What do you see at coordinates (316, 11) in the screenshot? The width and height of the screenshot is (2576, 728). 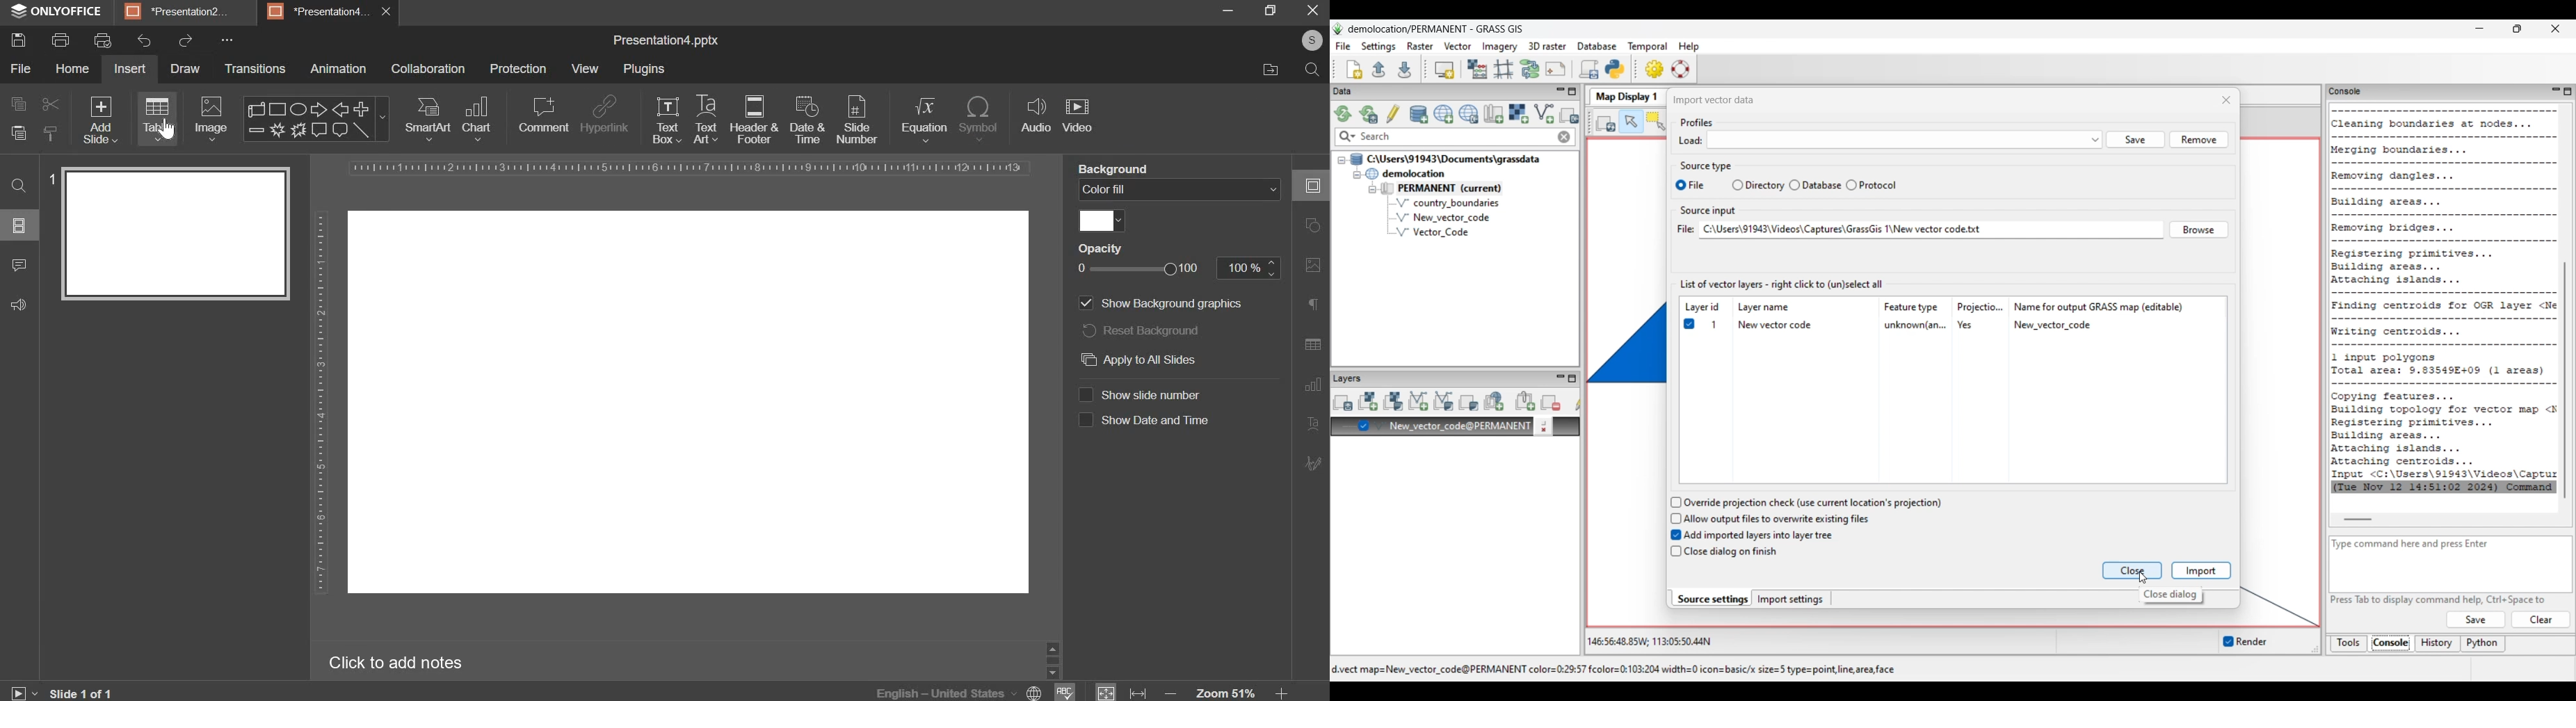 I see `presentation4` at bounding box center [316, 11].